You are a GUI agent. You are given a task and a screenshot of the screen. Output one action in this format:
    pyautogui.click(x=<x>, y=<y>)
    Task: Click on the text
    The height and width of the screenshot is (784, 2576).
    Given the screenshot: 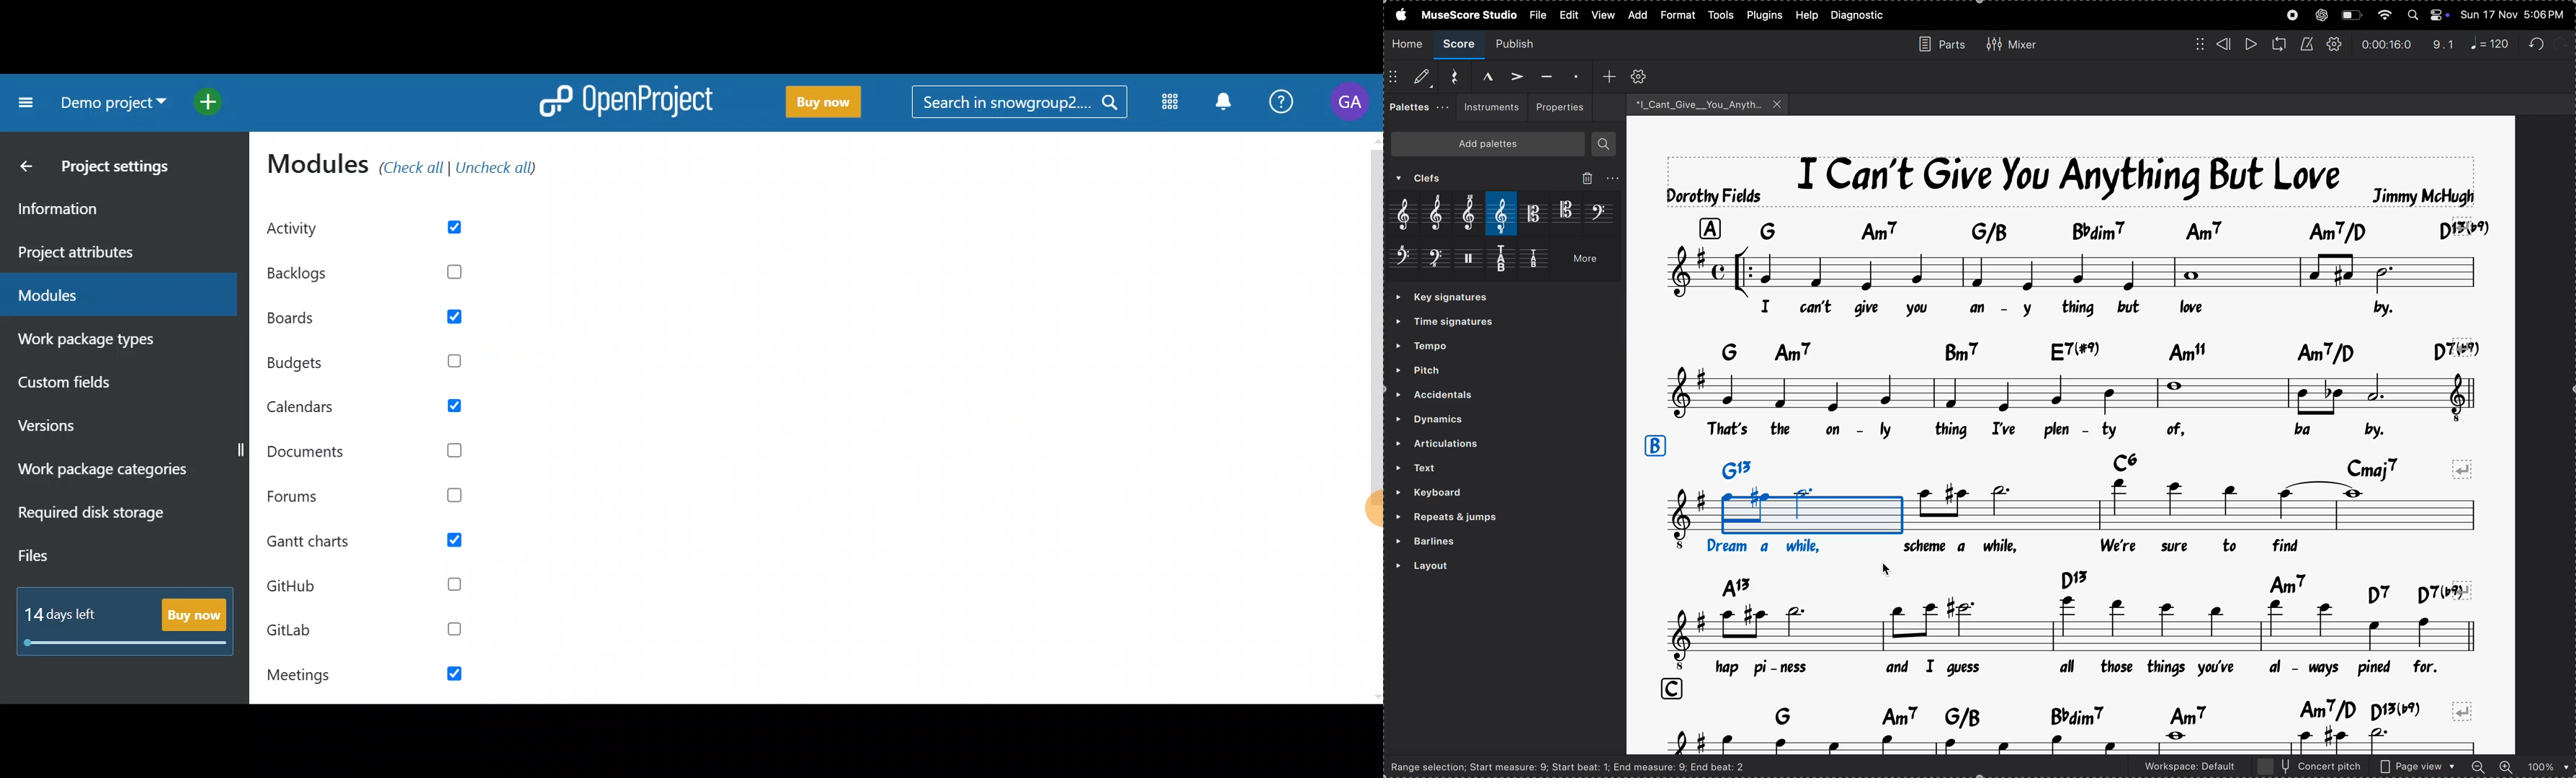 What is the action you would take?
    pyautogui.click(x=1486, y=468)
    